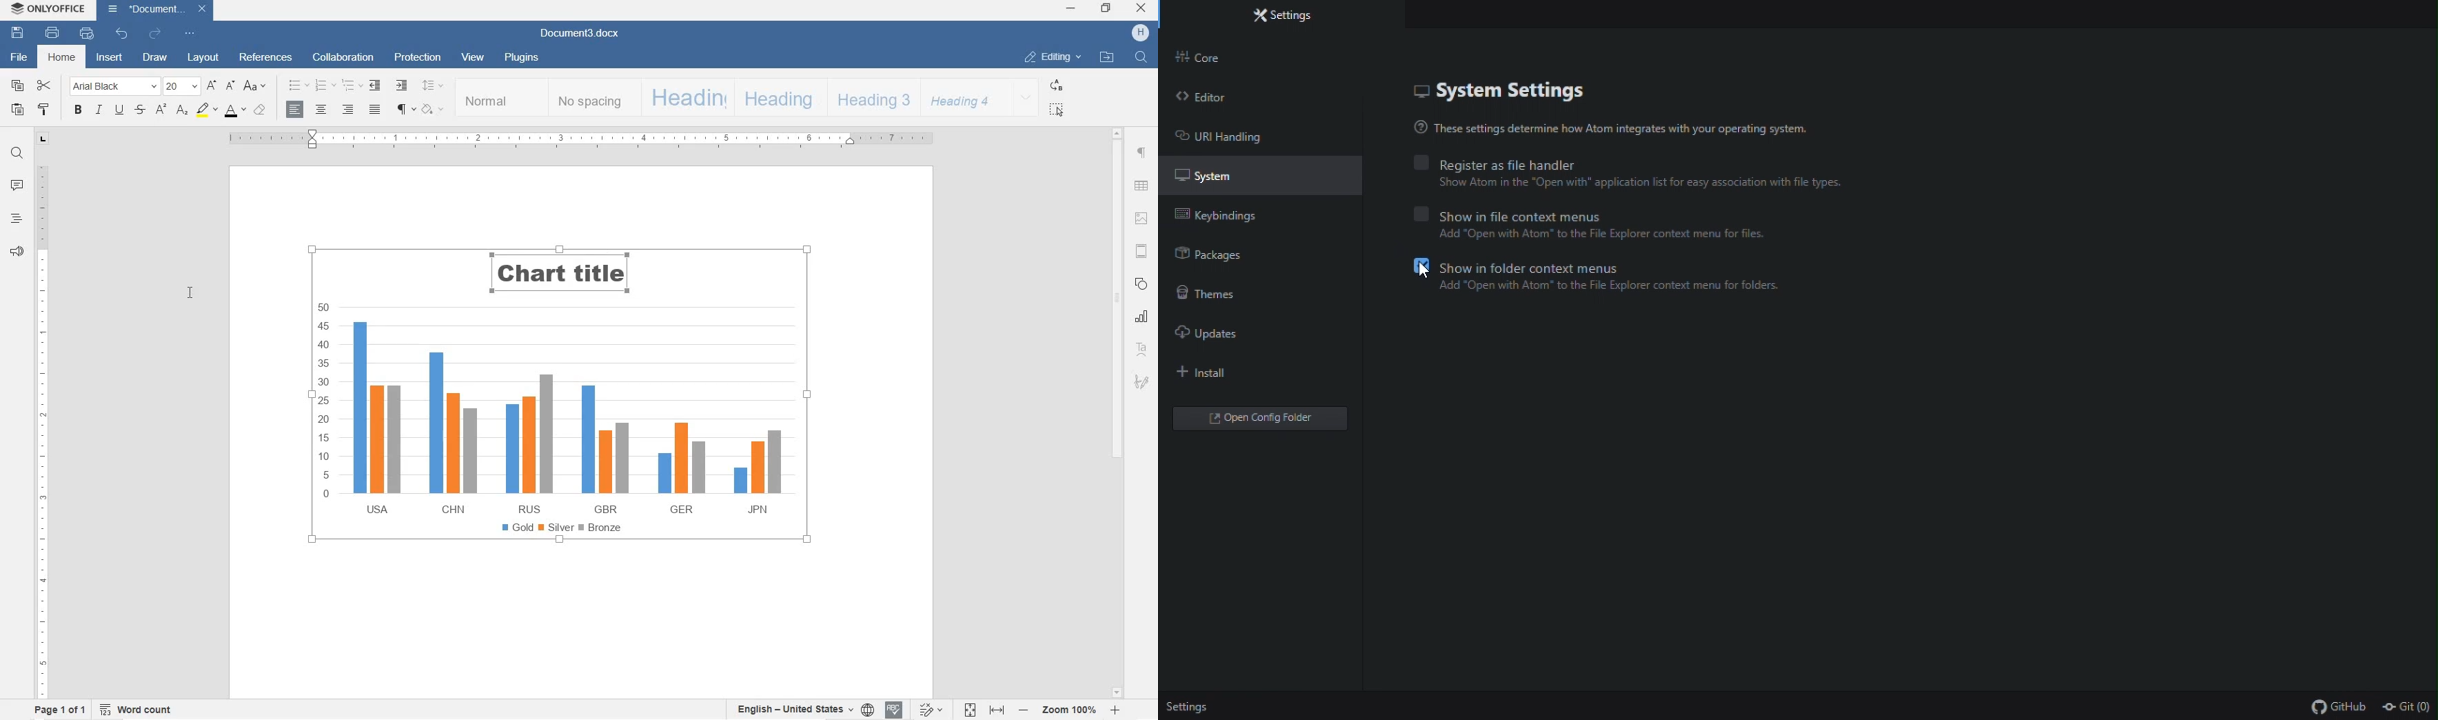 The image size is (2464, 728). What do you see at coordinates (802, 709) in the screenshot?
I see `SET TEXT OR DOCUMENT LANGUAGE` at bounding box center [802, 709].